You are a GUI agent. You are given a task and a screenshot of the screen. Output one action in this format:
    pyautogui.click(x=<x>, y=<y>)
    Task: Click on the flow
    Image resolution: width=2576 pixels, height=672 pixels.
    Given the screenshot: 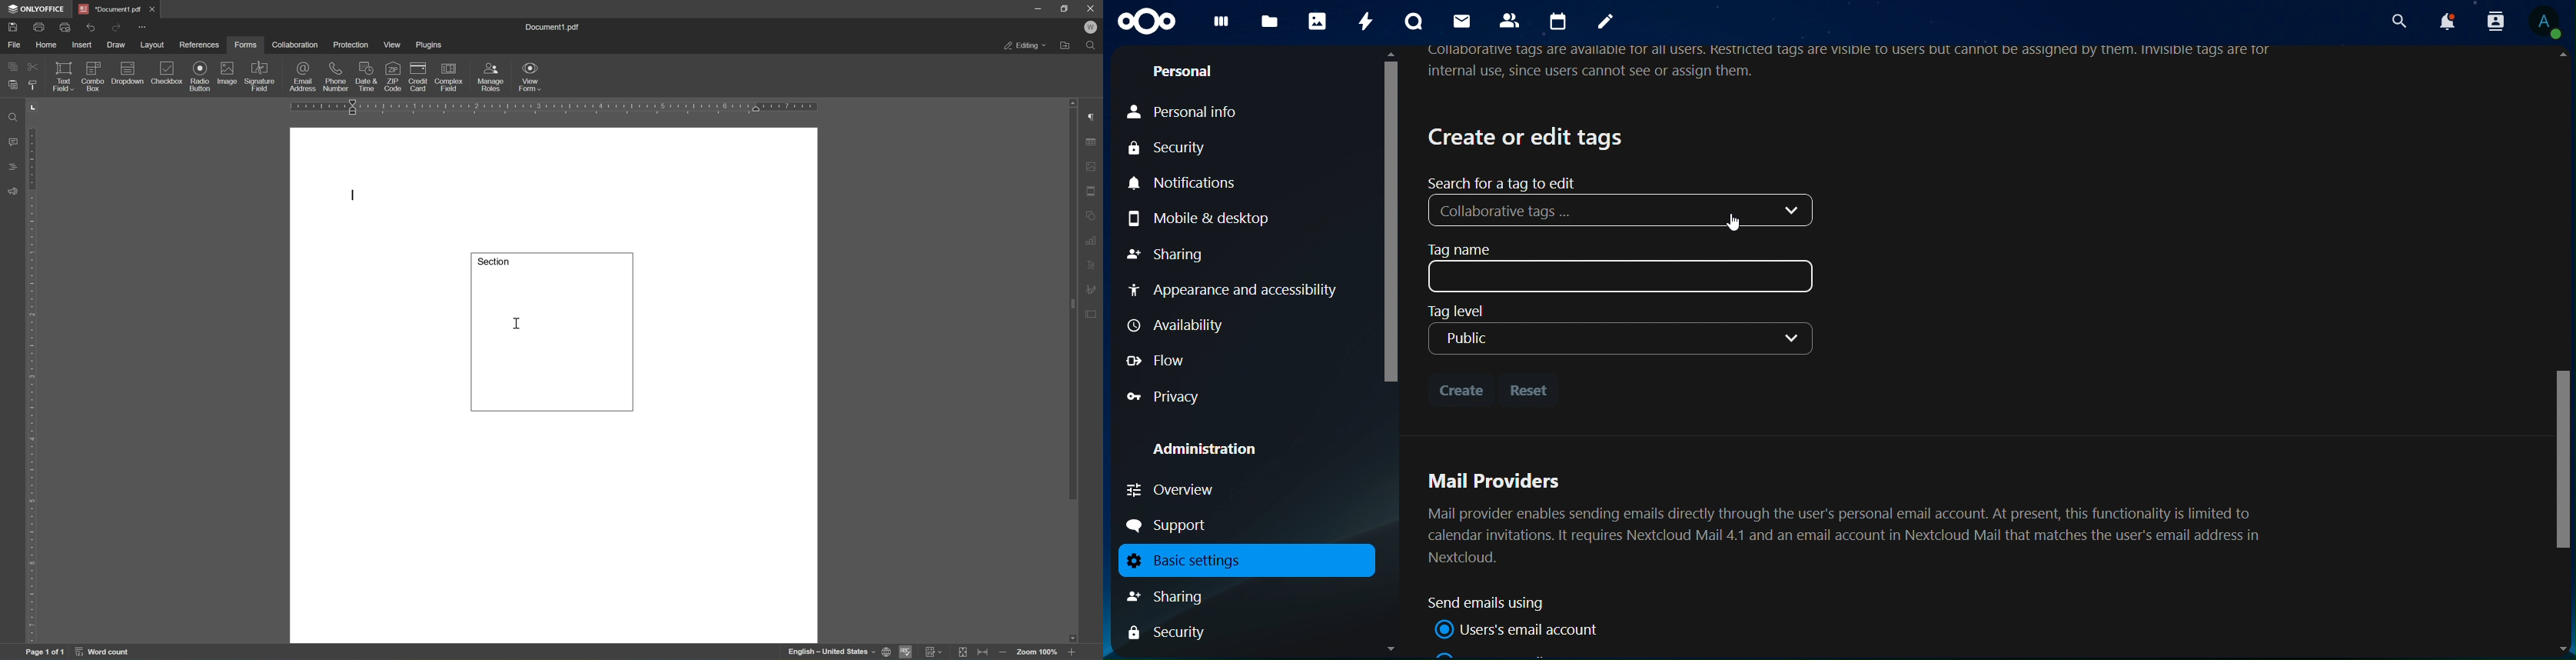 What is the action you would take?
    pyautogui.click(x=1158, y=360)
    